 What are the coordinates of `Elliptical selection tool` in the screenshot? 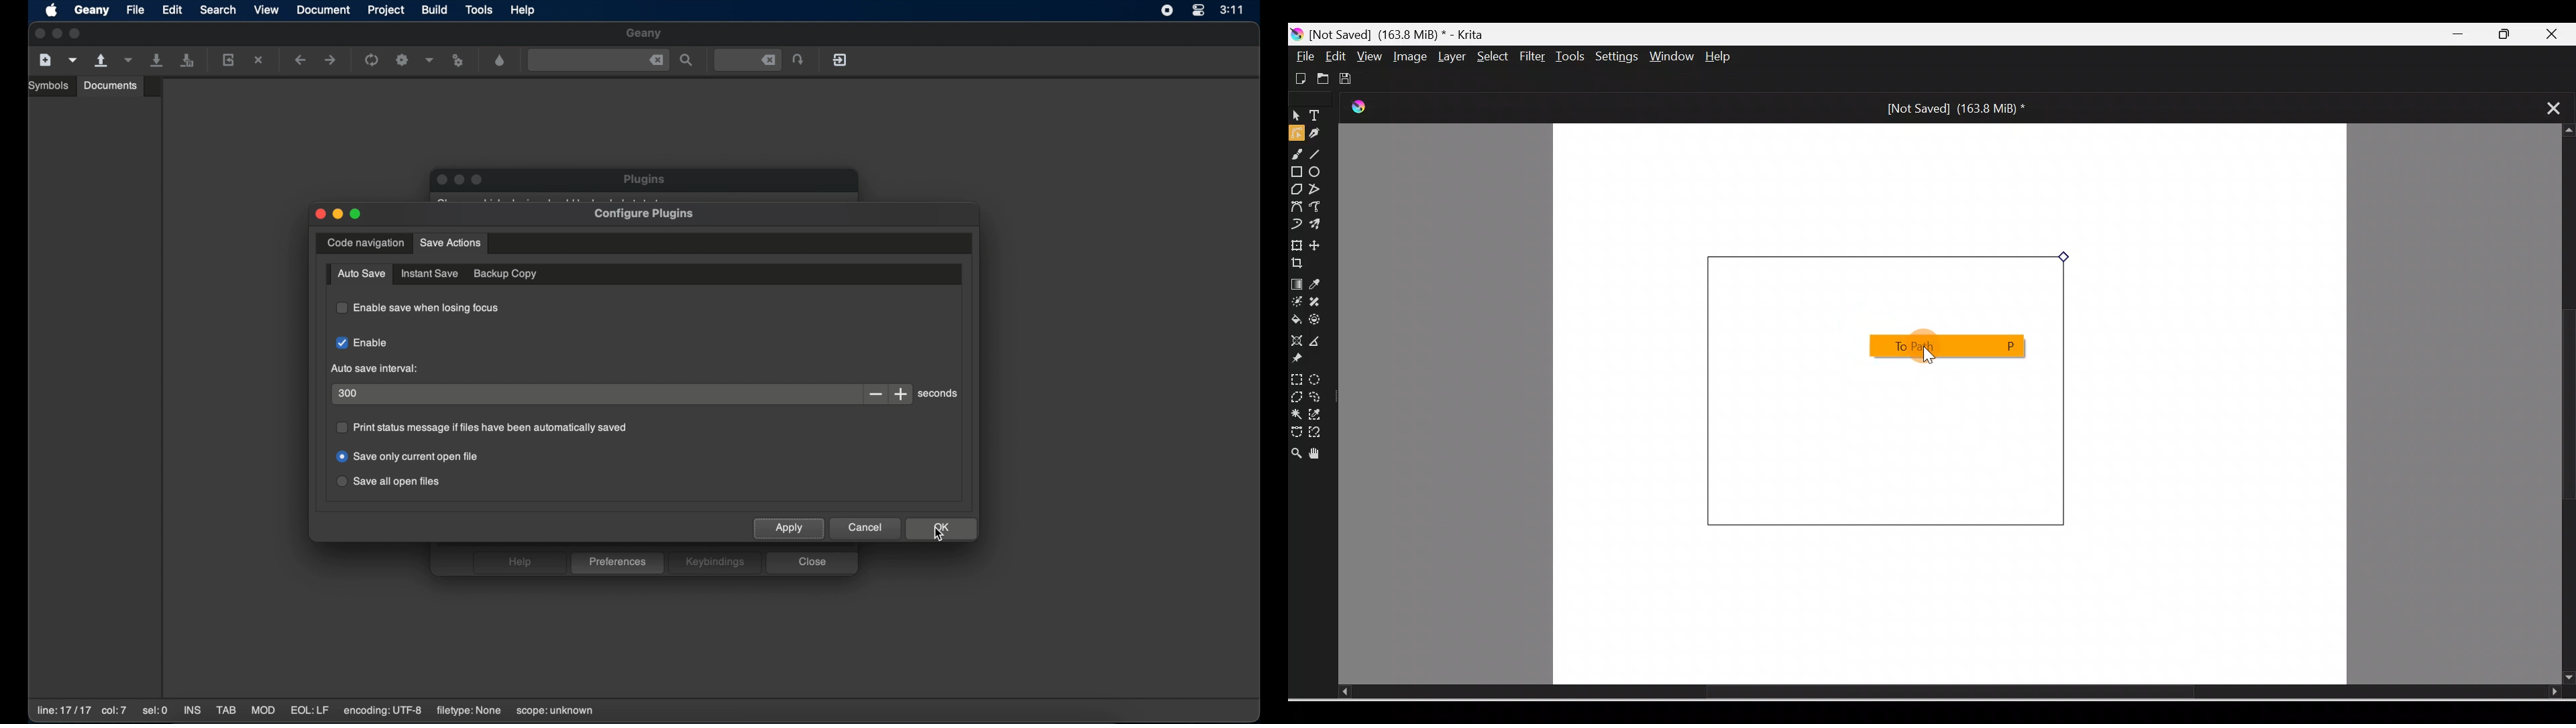 It's located at (1316, 377).